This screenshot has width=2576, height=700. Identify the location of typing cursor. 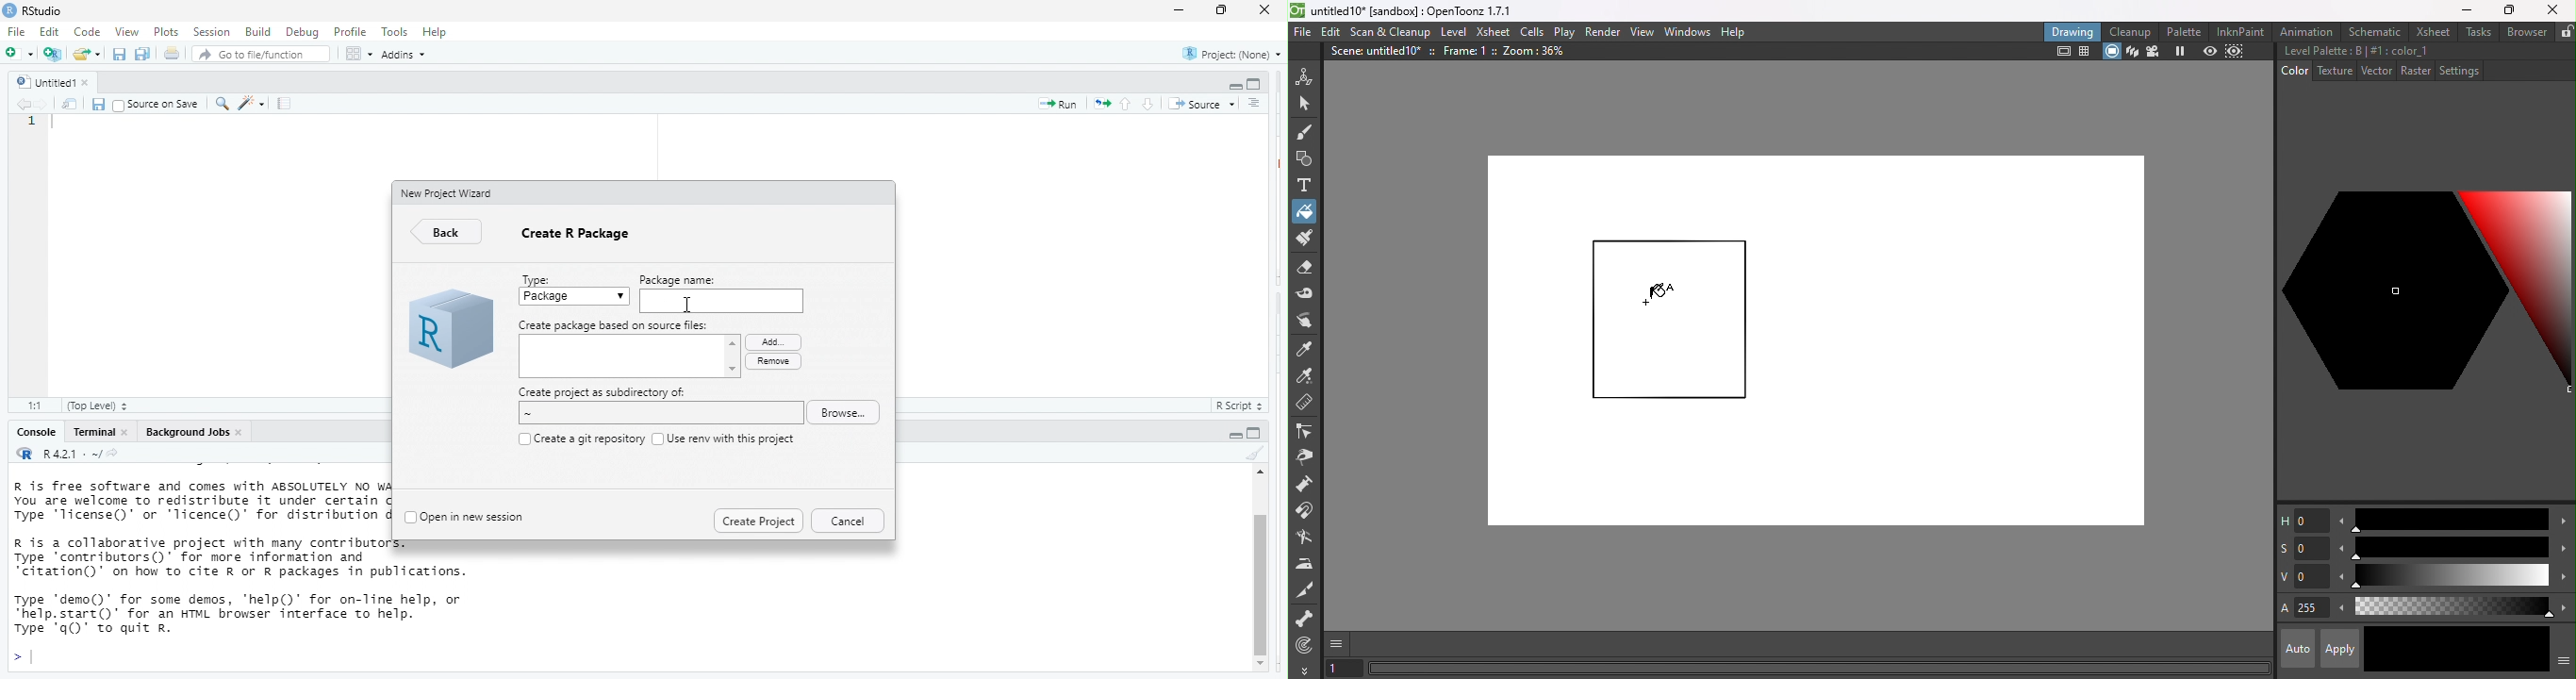
(58, 126).